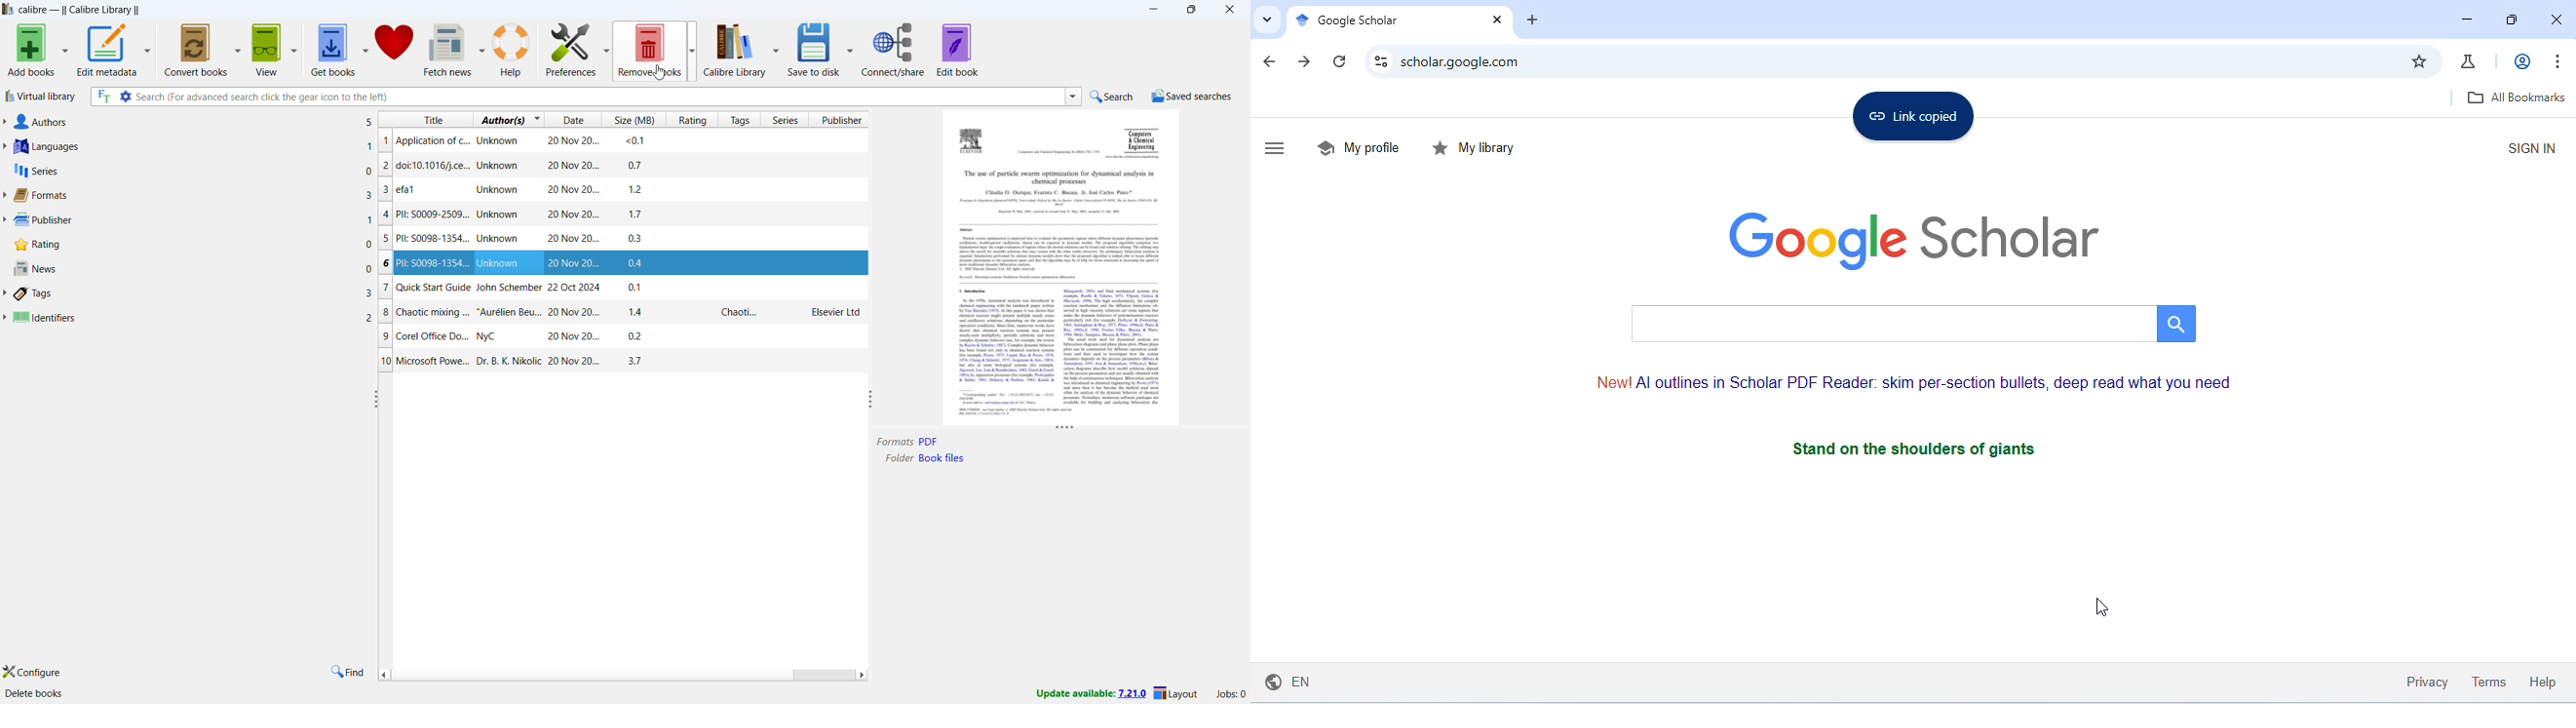 The image size is (2576, 728). What do you see at coordinates (149, 47) in the screenshot?
I see `edit metadata options` at bounding box center [149, 47].